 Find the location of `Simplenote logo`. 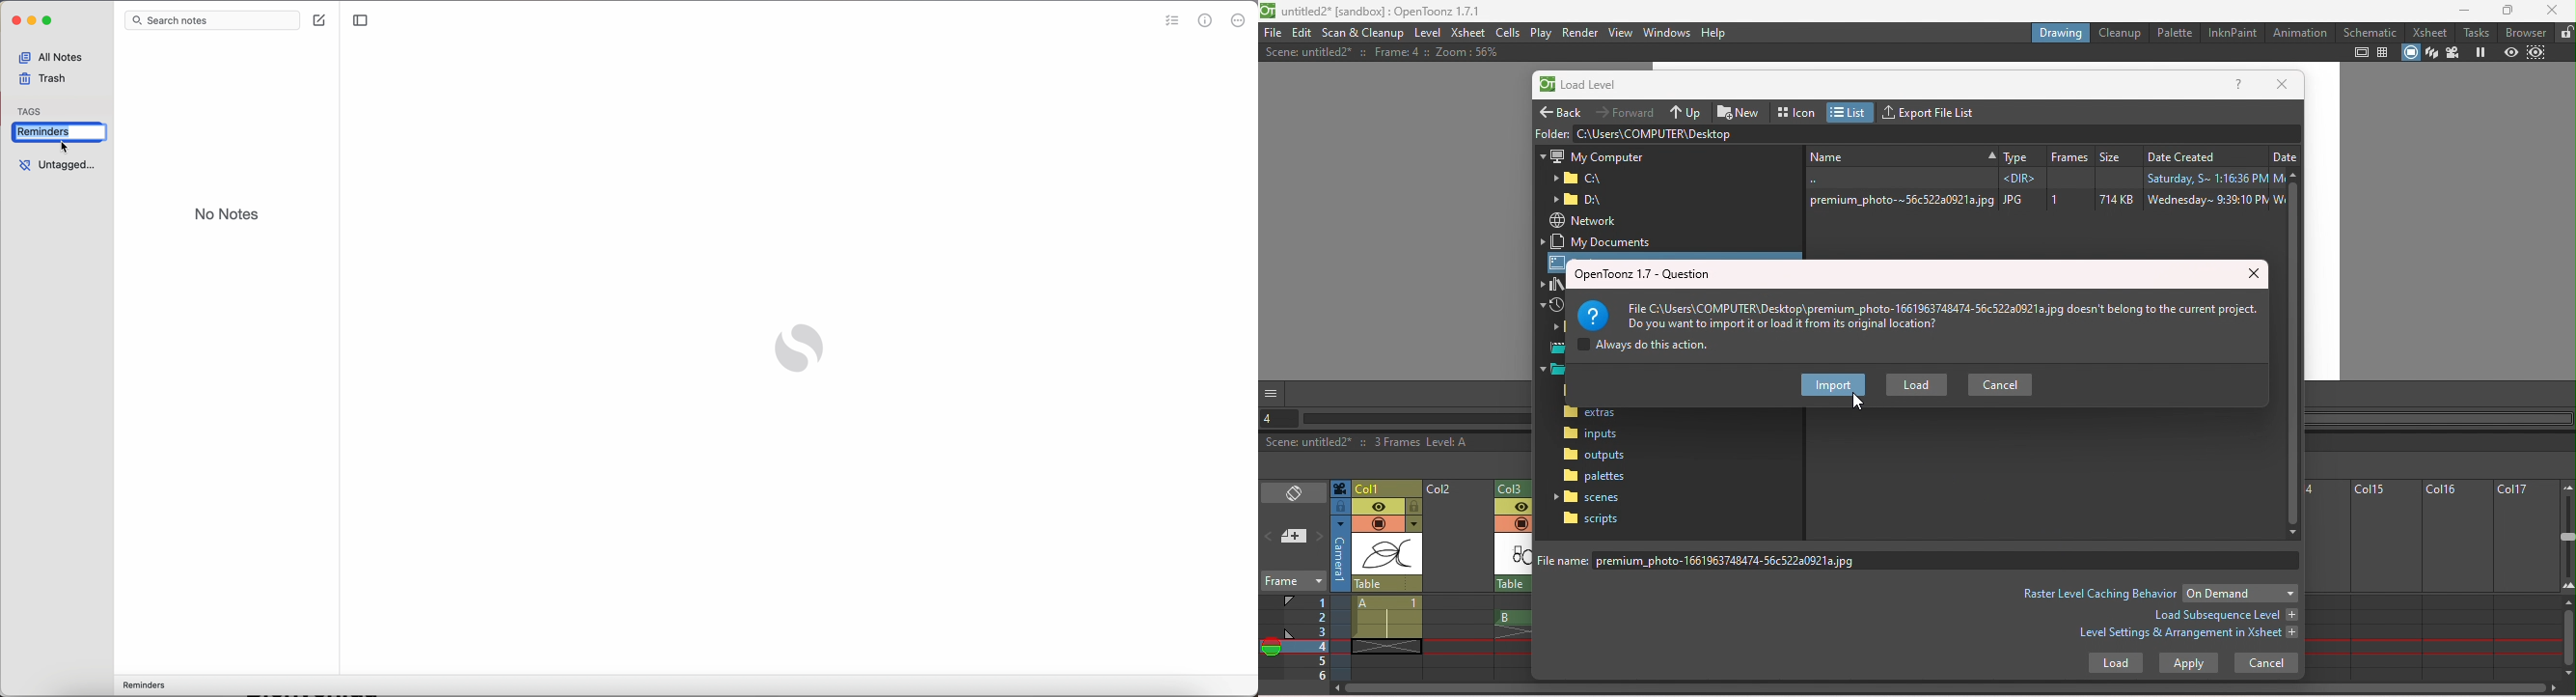

Simplenote logo is located at coordinates (798, 350).